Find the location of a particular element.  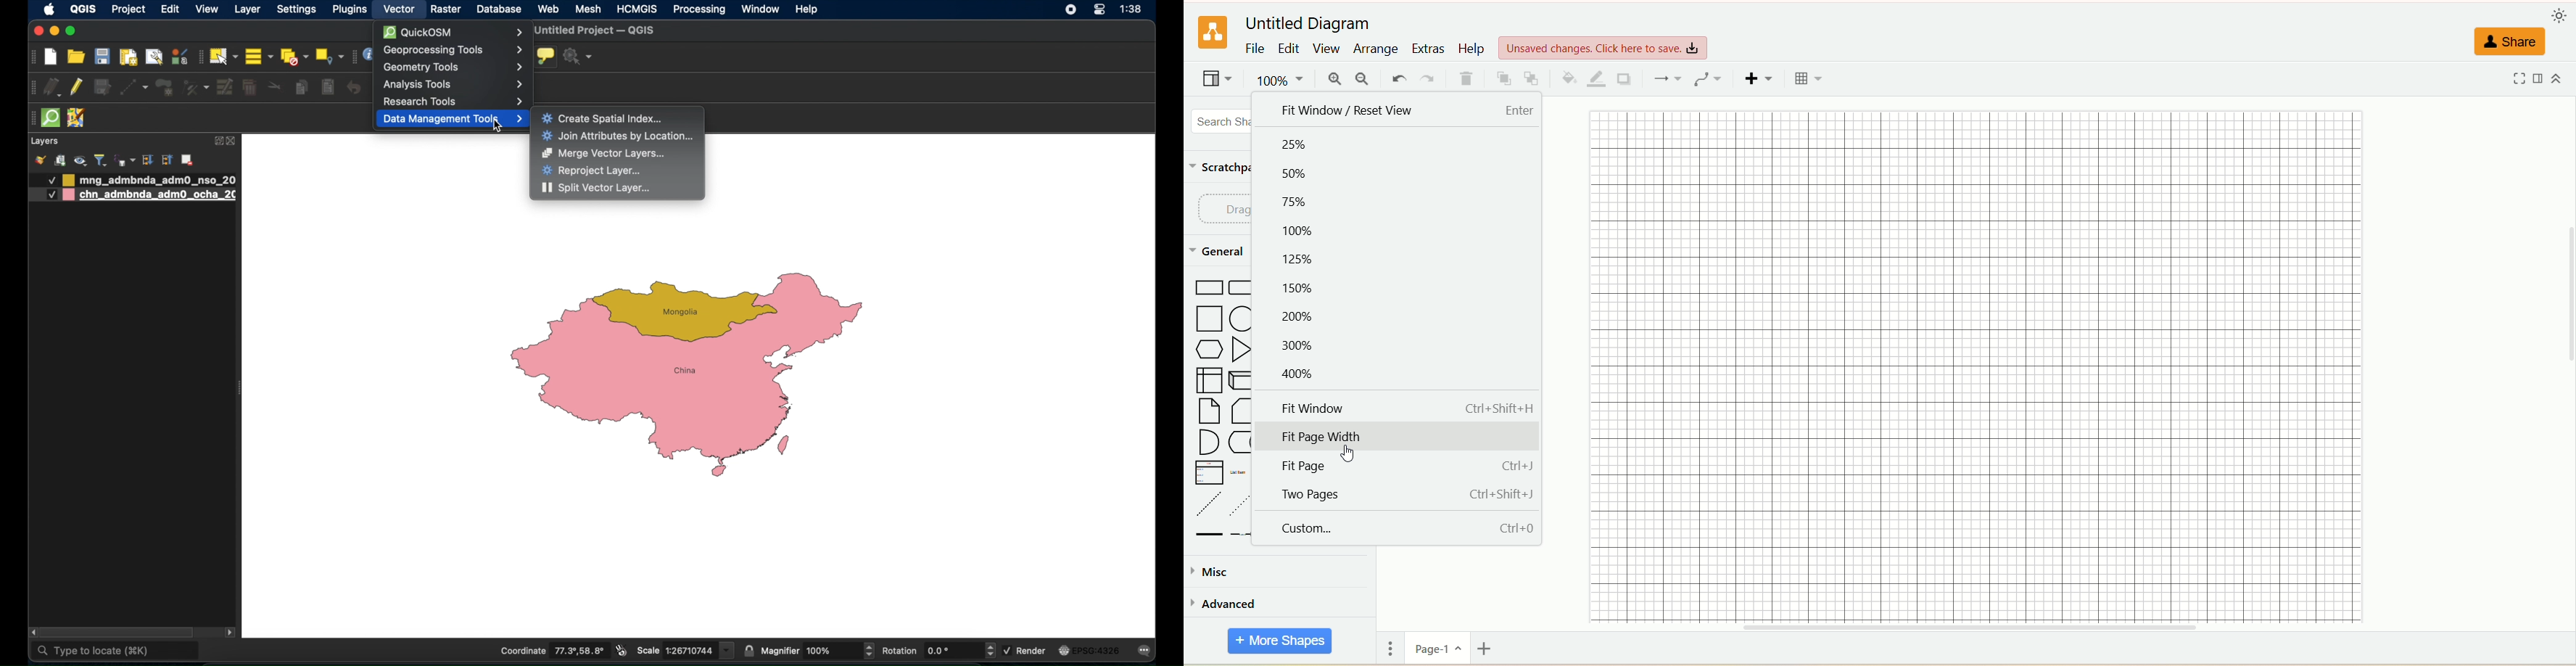

select by location is located at coordinates (329, 57).